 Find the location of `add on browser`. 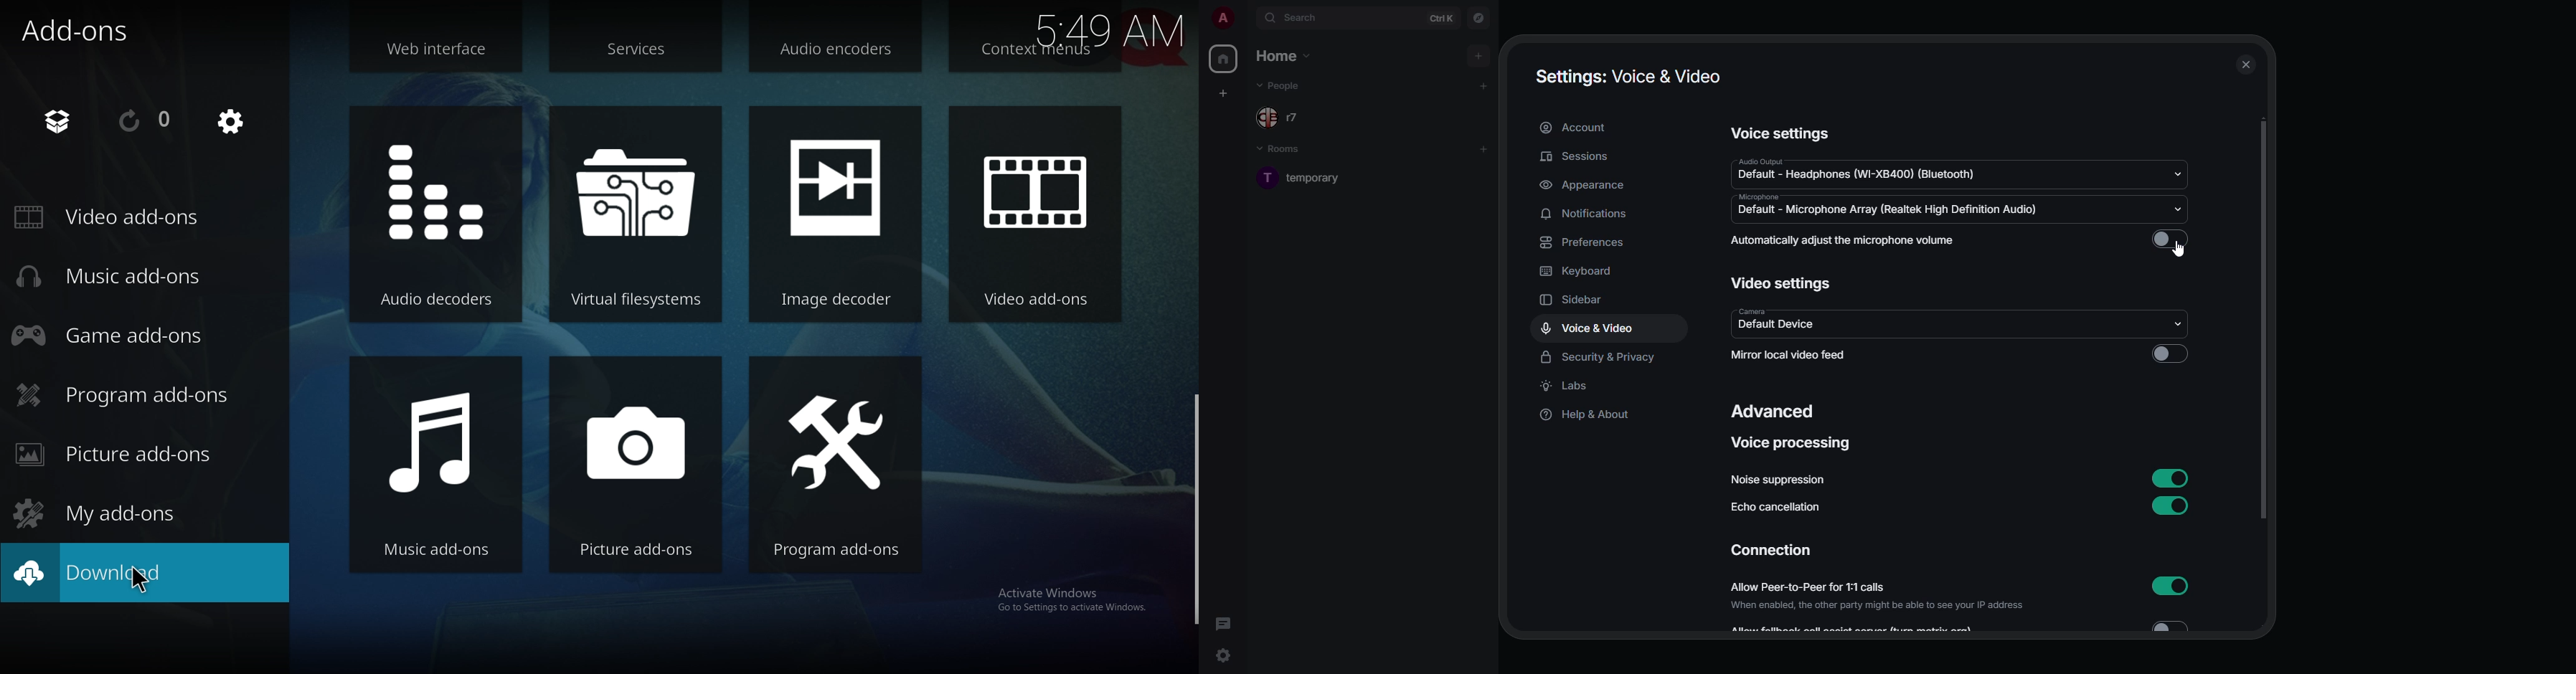

add on browser is located at coordinates (57, 121).